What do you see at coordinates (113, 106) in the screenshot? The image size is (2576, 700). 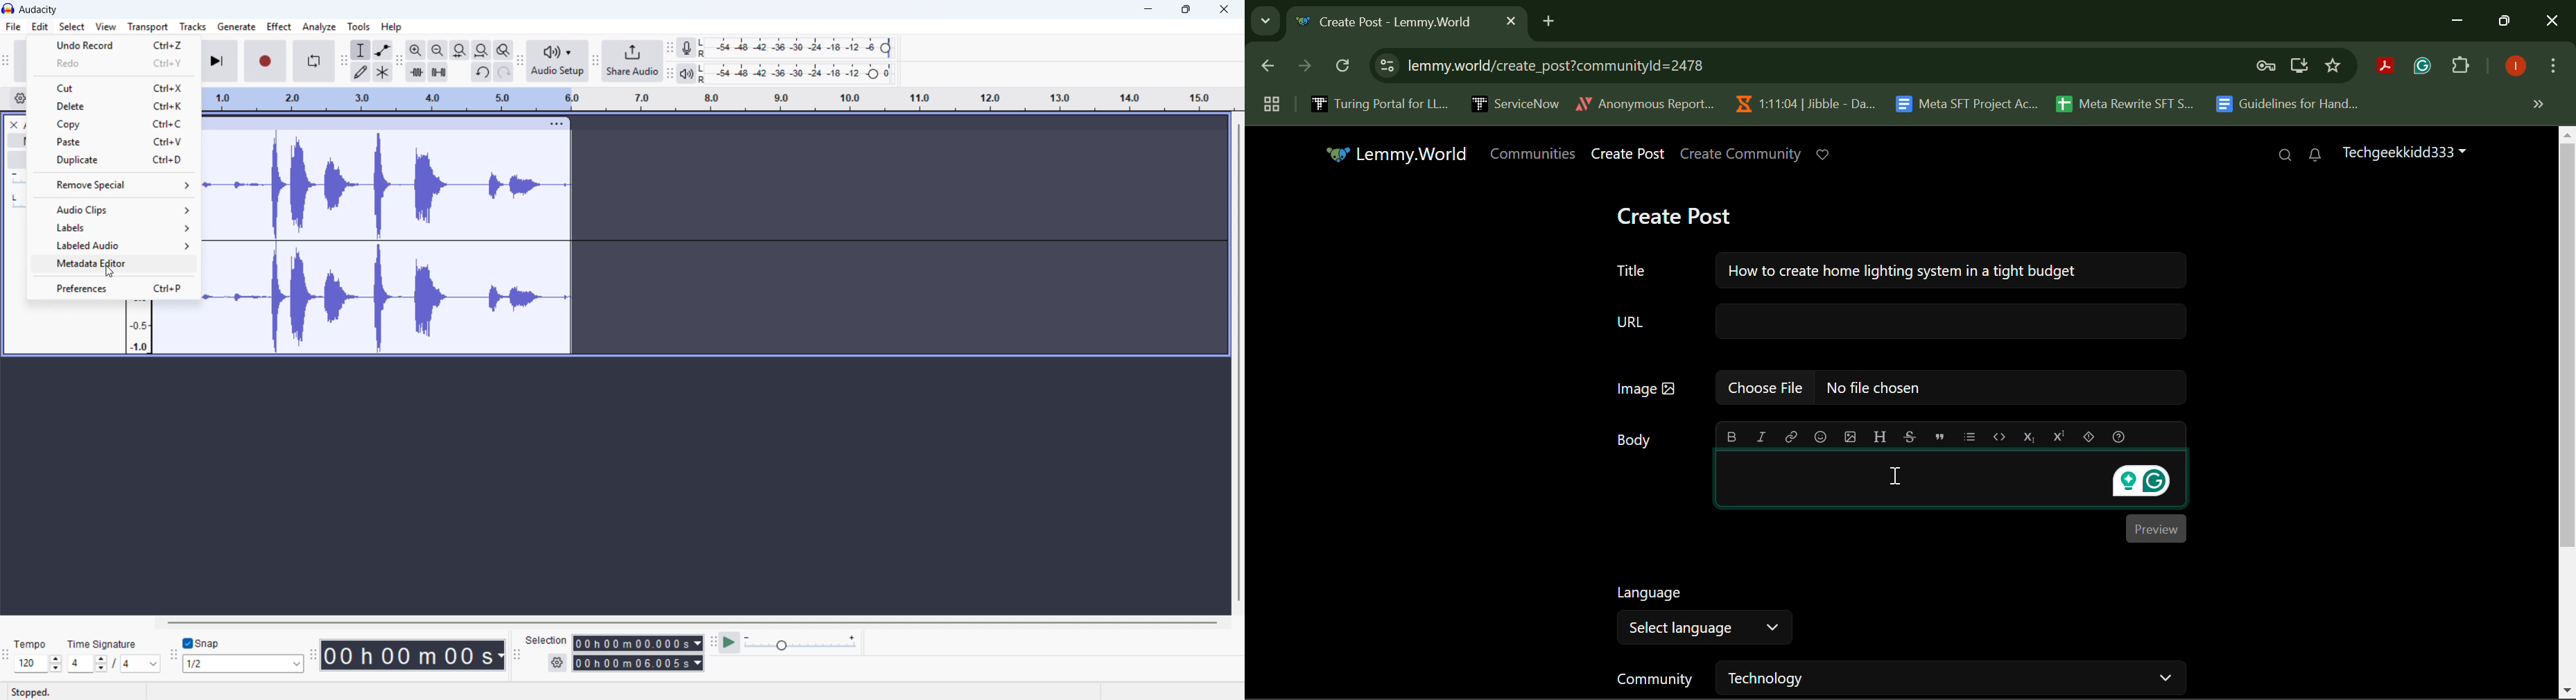 I see `delete` at bounding box center [113, 106].